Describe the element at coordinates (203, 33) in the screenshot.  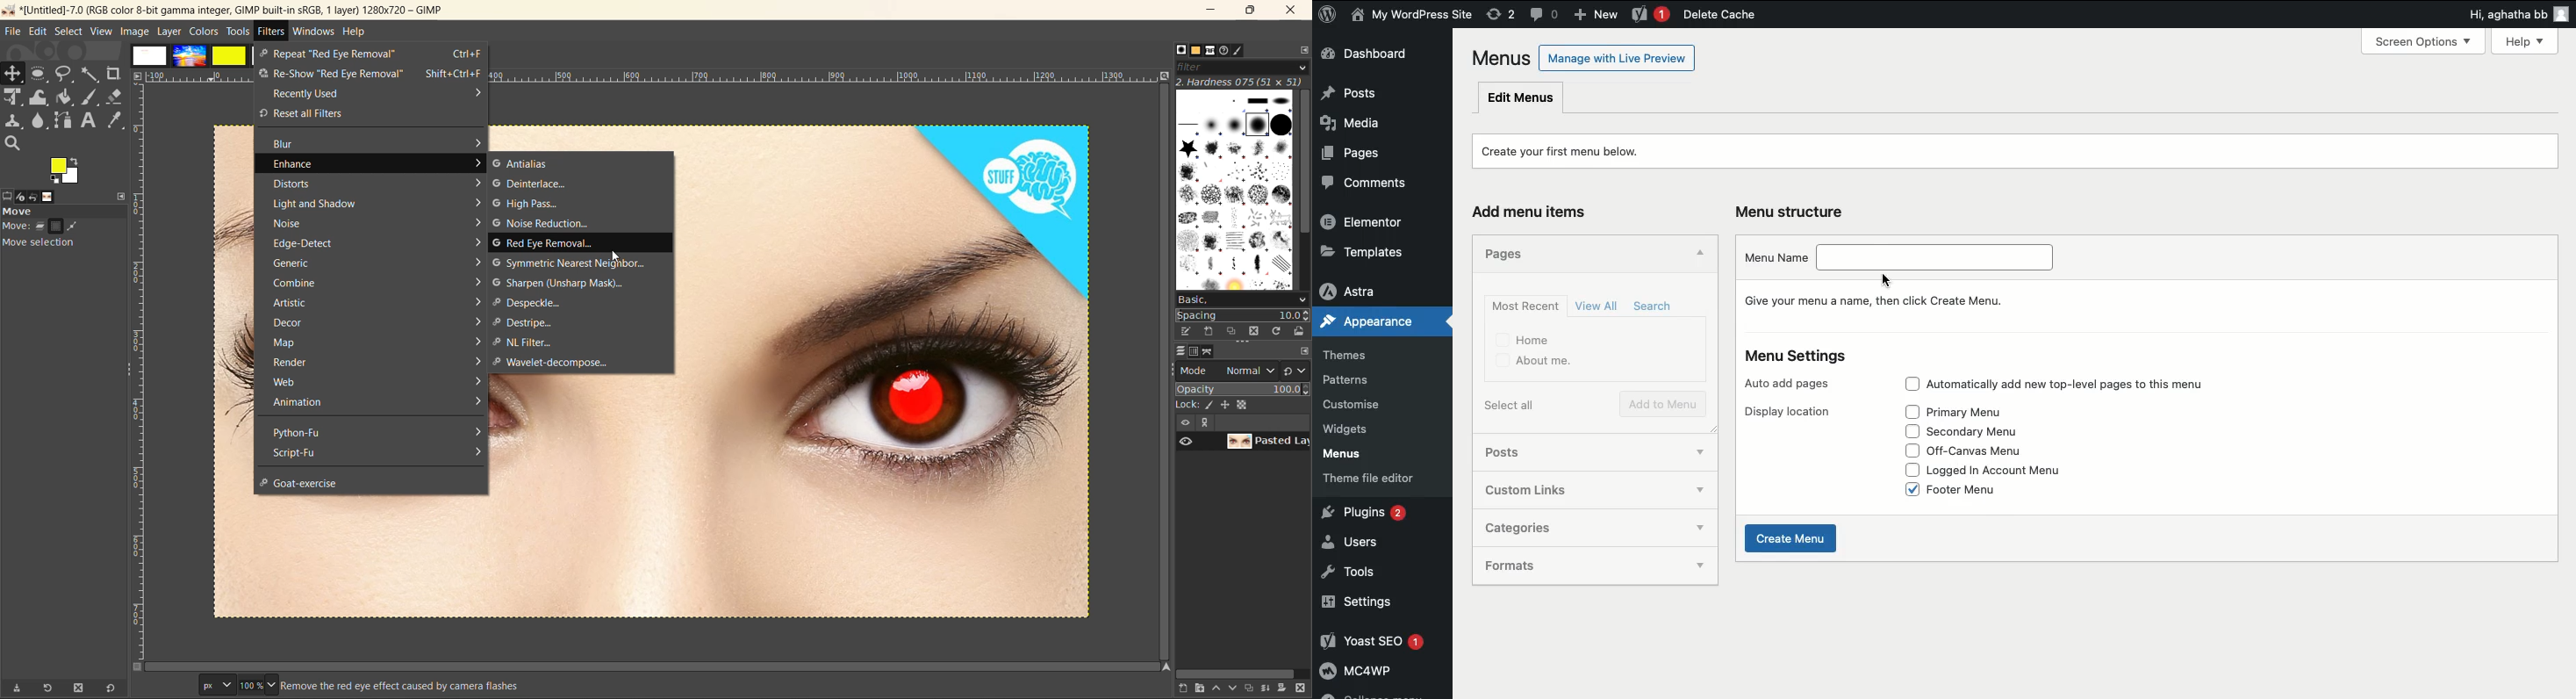
I see `colors` at that location.